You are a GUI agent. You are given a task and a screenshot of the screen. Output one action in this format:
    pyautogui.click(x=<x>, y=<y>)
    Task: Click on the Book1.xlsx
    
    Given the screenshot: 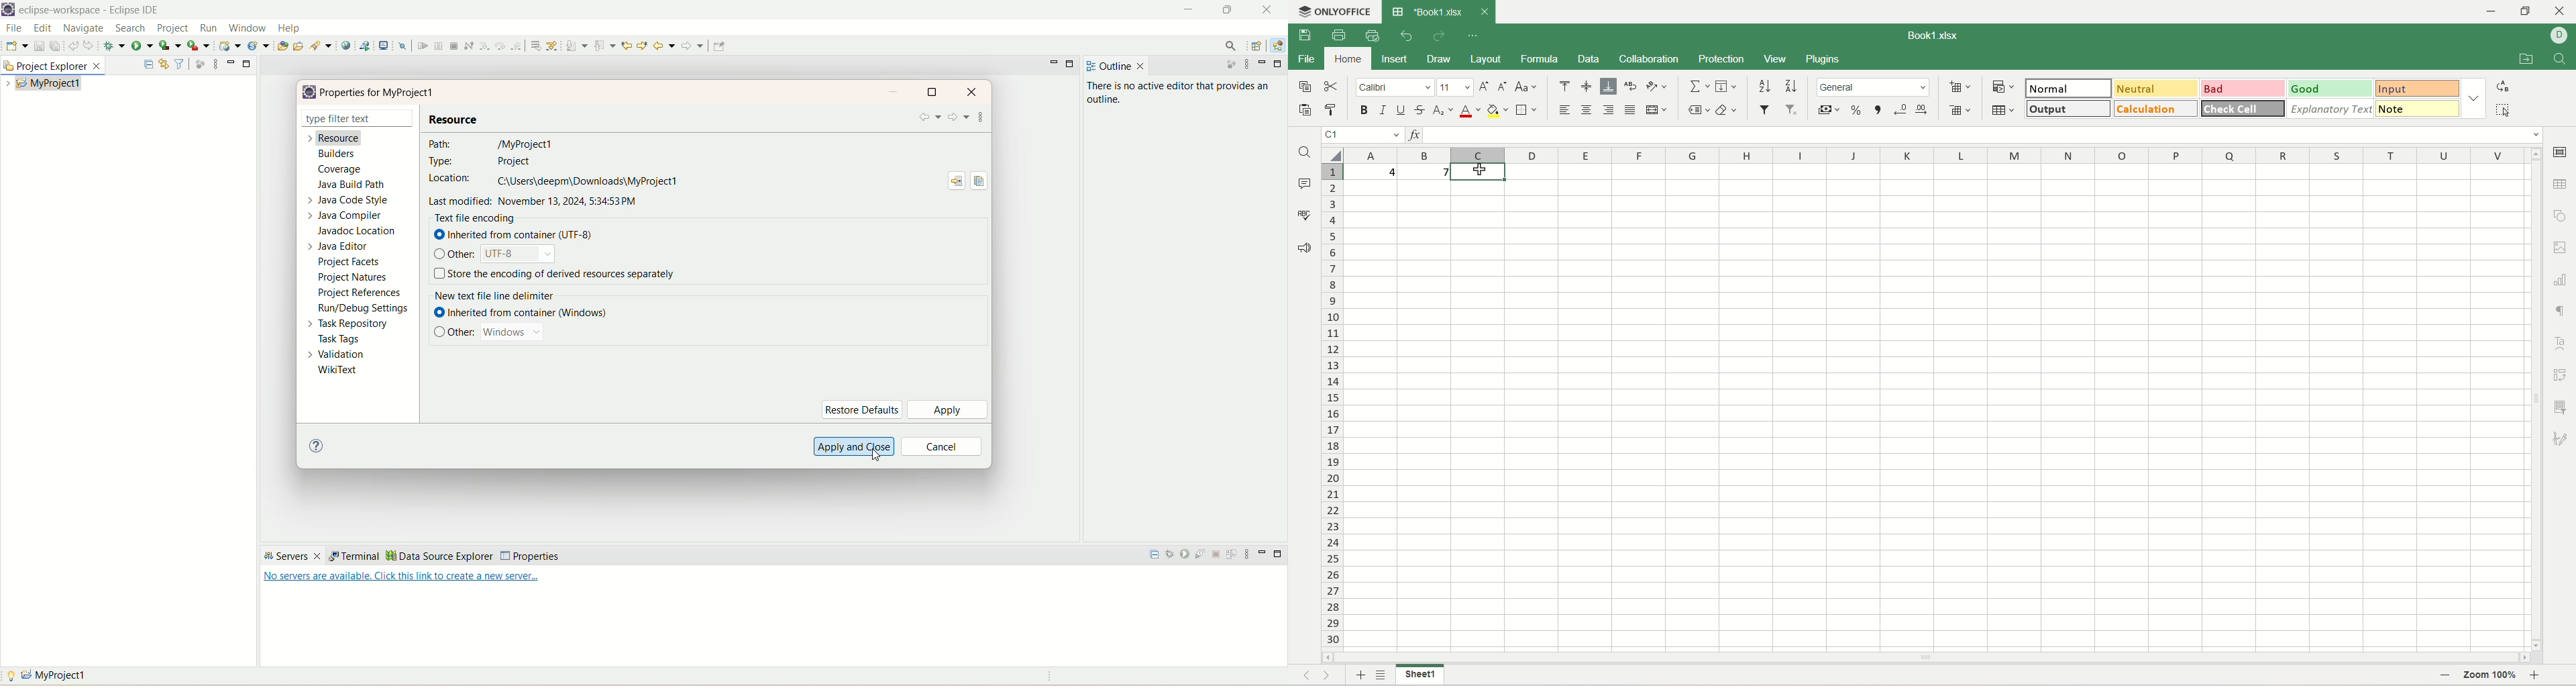 What is the action you would take?
    pyautogui.click(x=1438, y=11)
    